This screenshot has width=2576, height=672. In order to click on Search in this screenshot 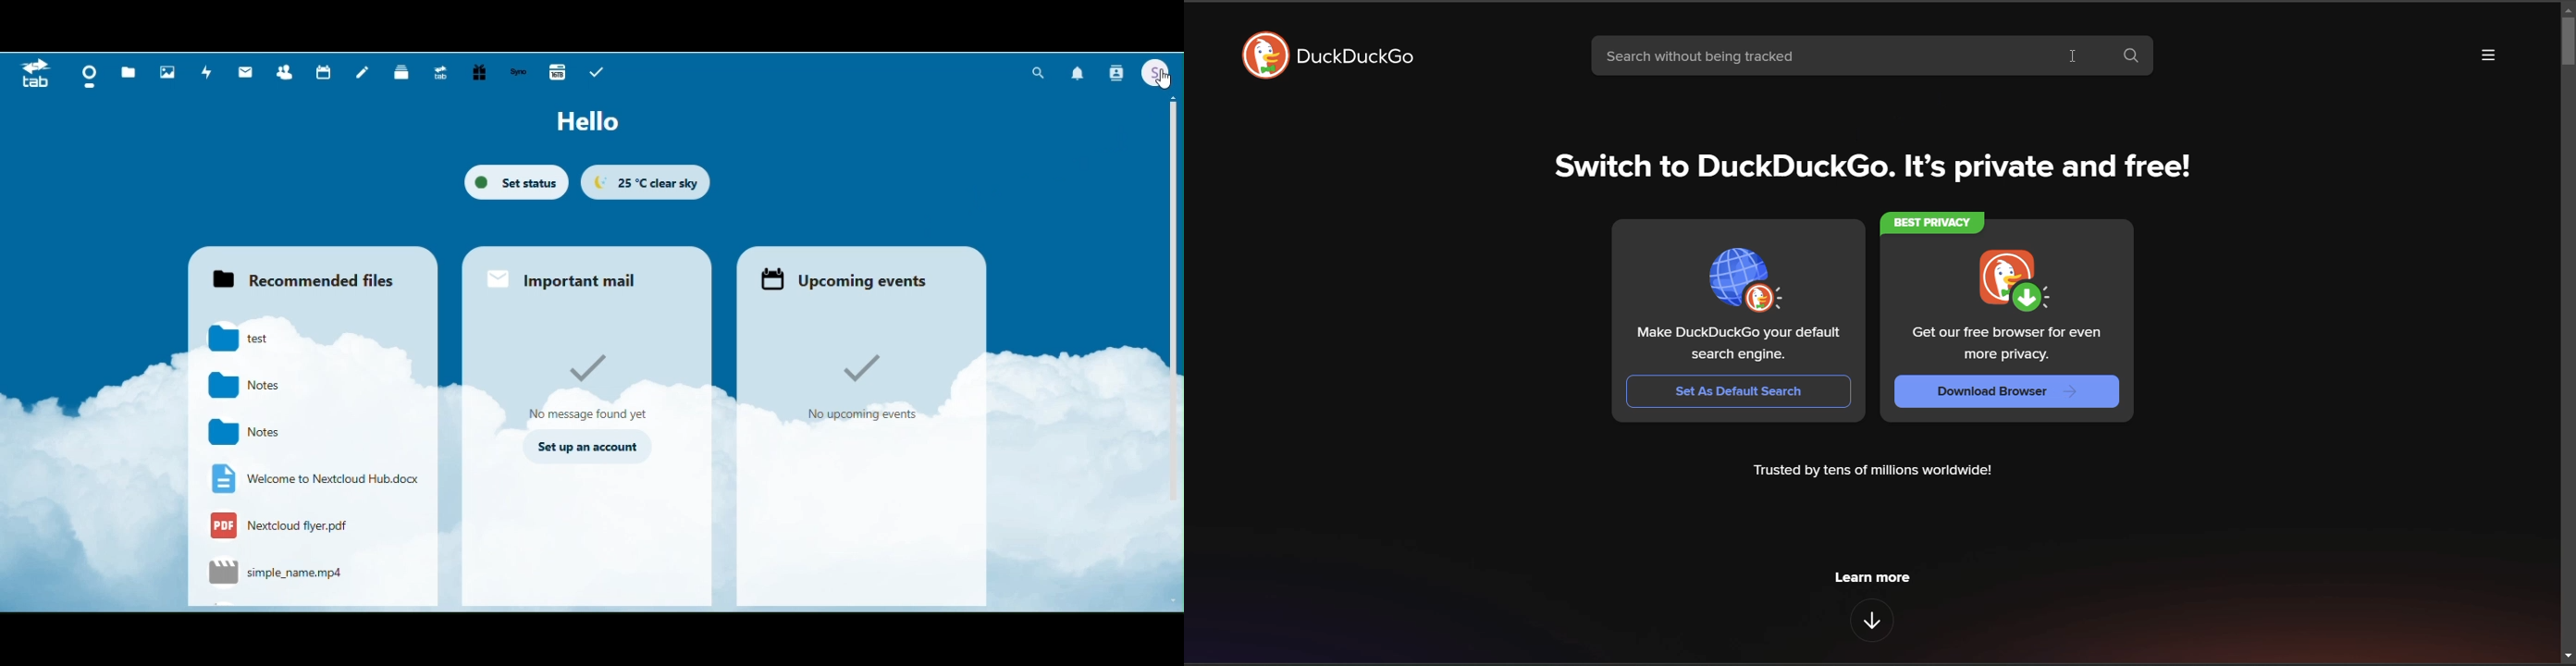, I will do `click(1040, 72)`.